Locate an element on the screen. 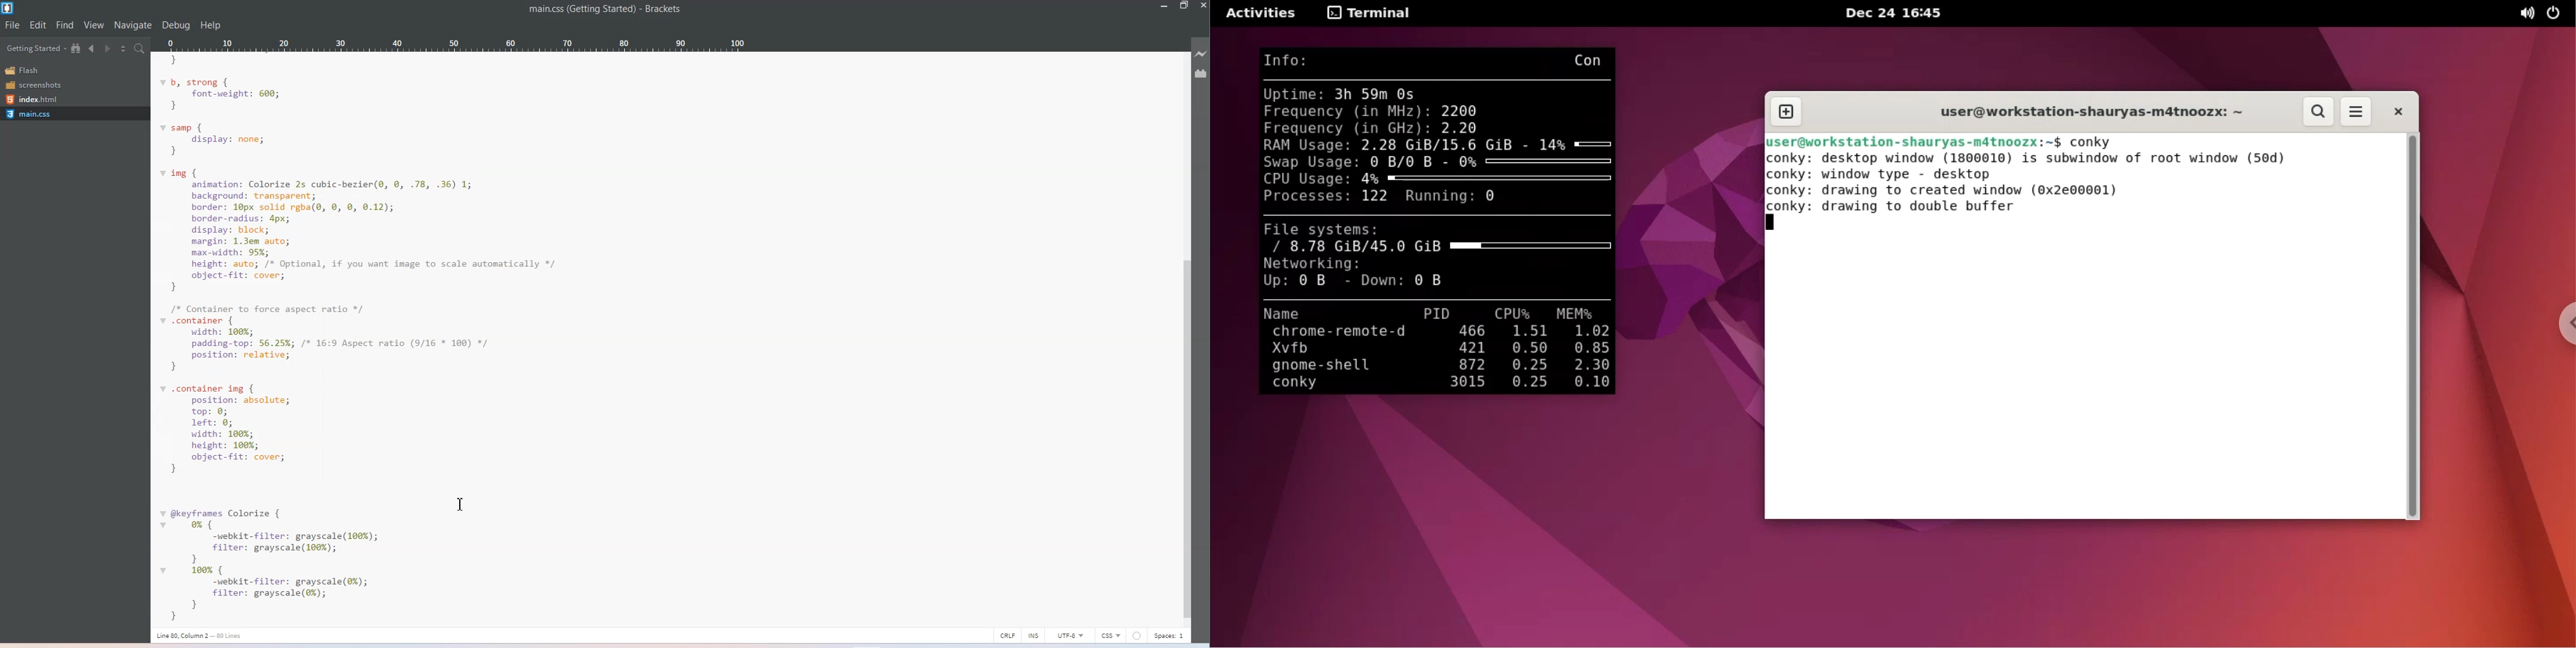  Edit is located at coordinates (38, 25).